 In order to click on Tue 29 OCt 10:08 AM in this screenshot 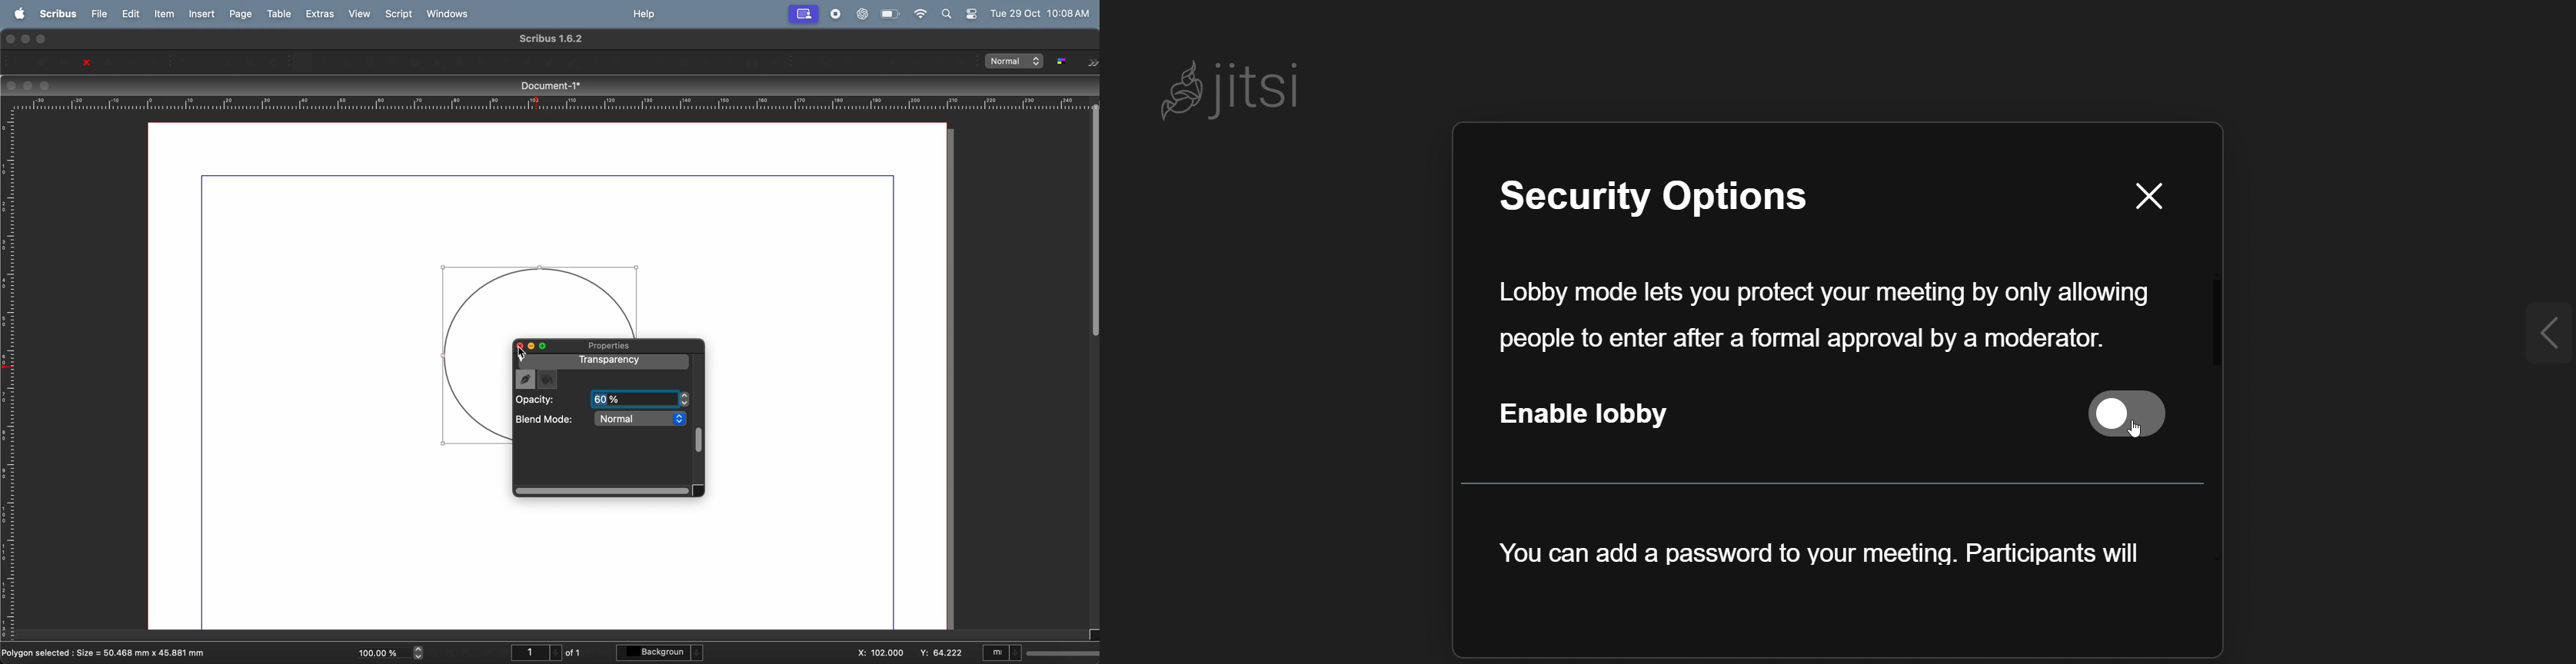, I will do `click(1042, 13)`.